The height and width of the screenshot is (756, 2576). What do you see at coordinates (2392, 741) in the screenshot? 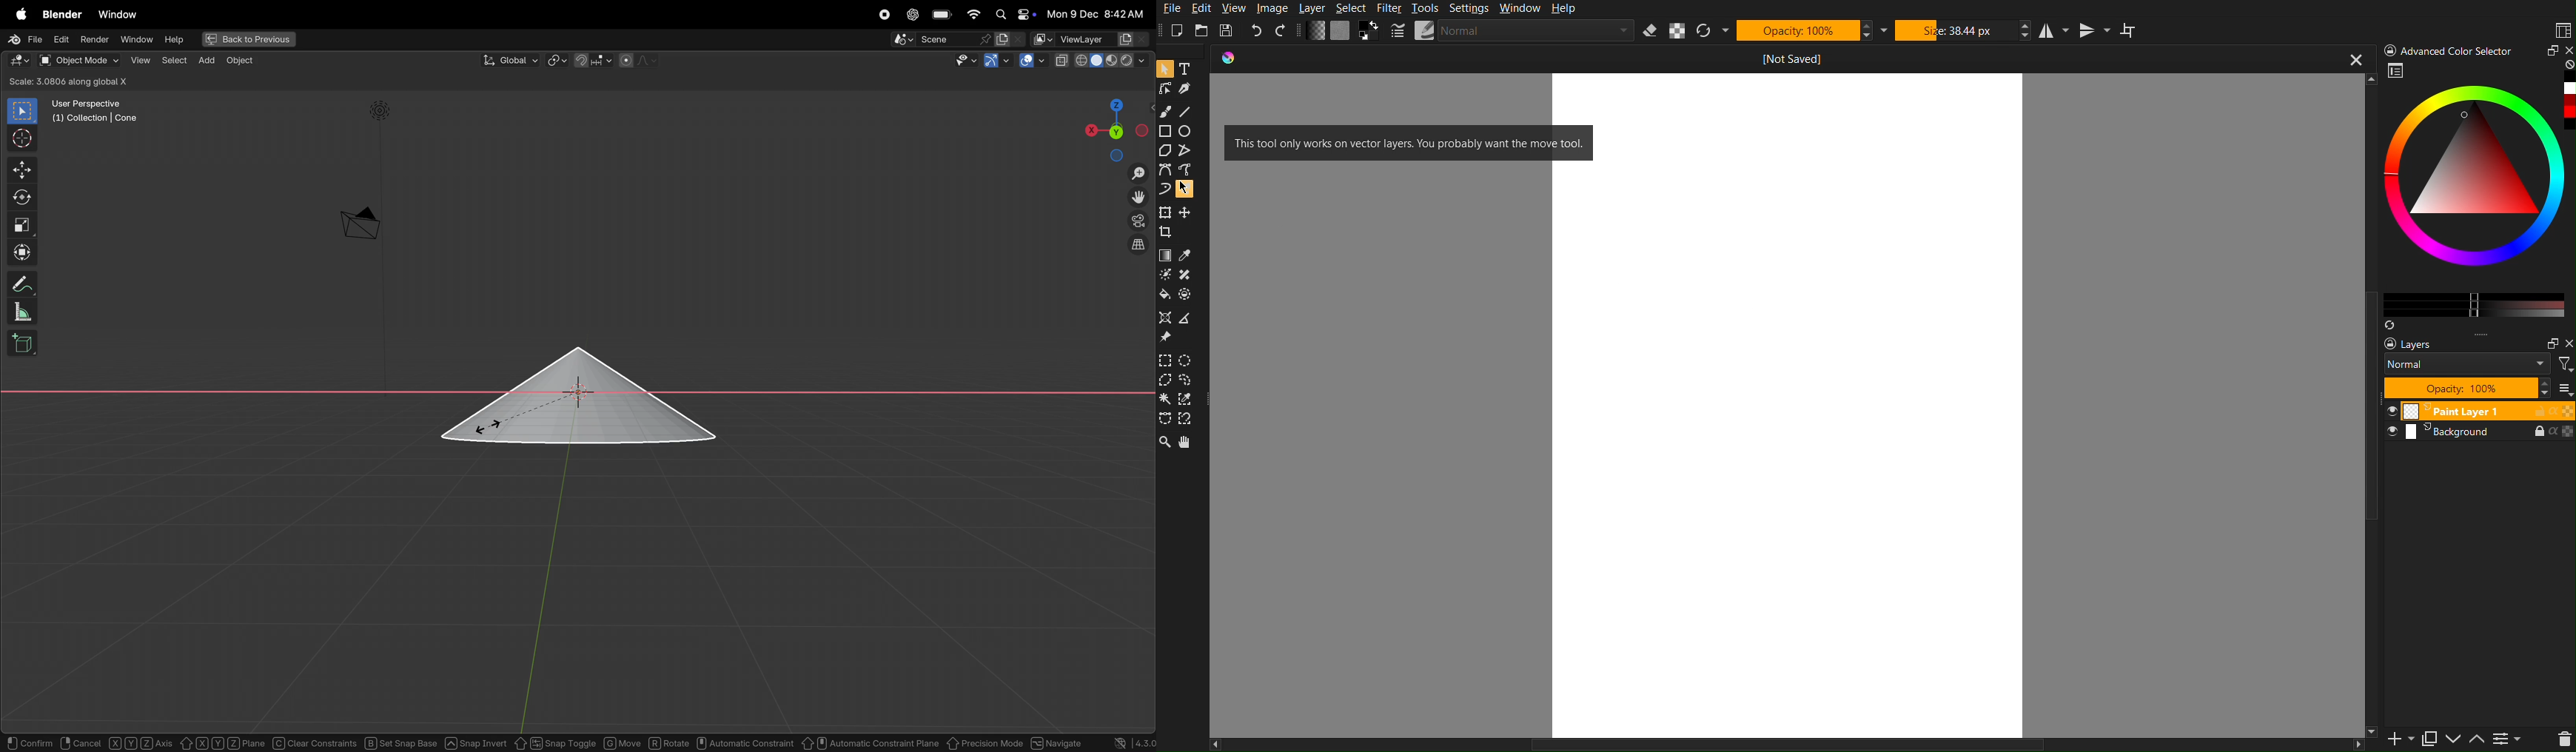
I see `add` at bounding box center [2392, 741].